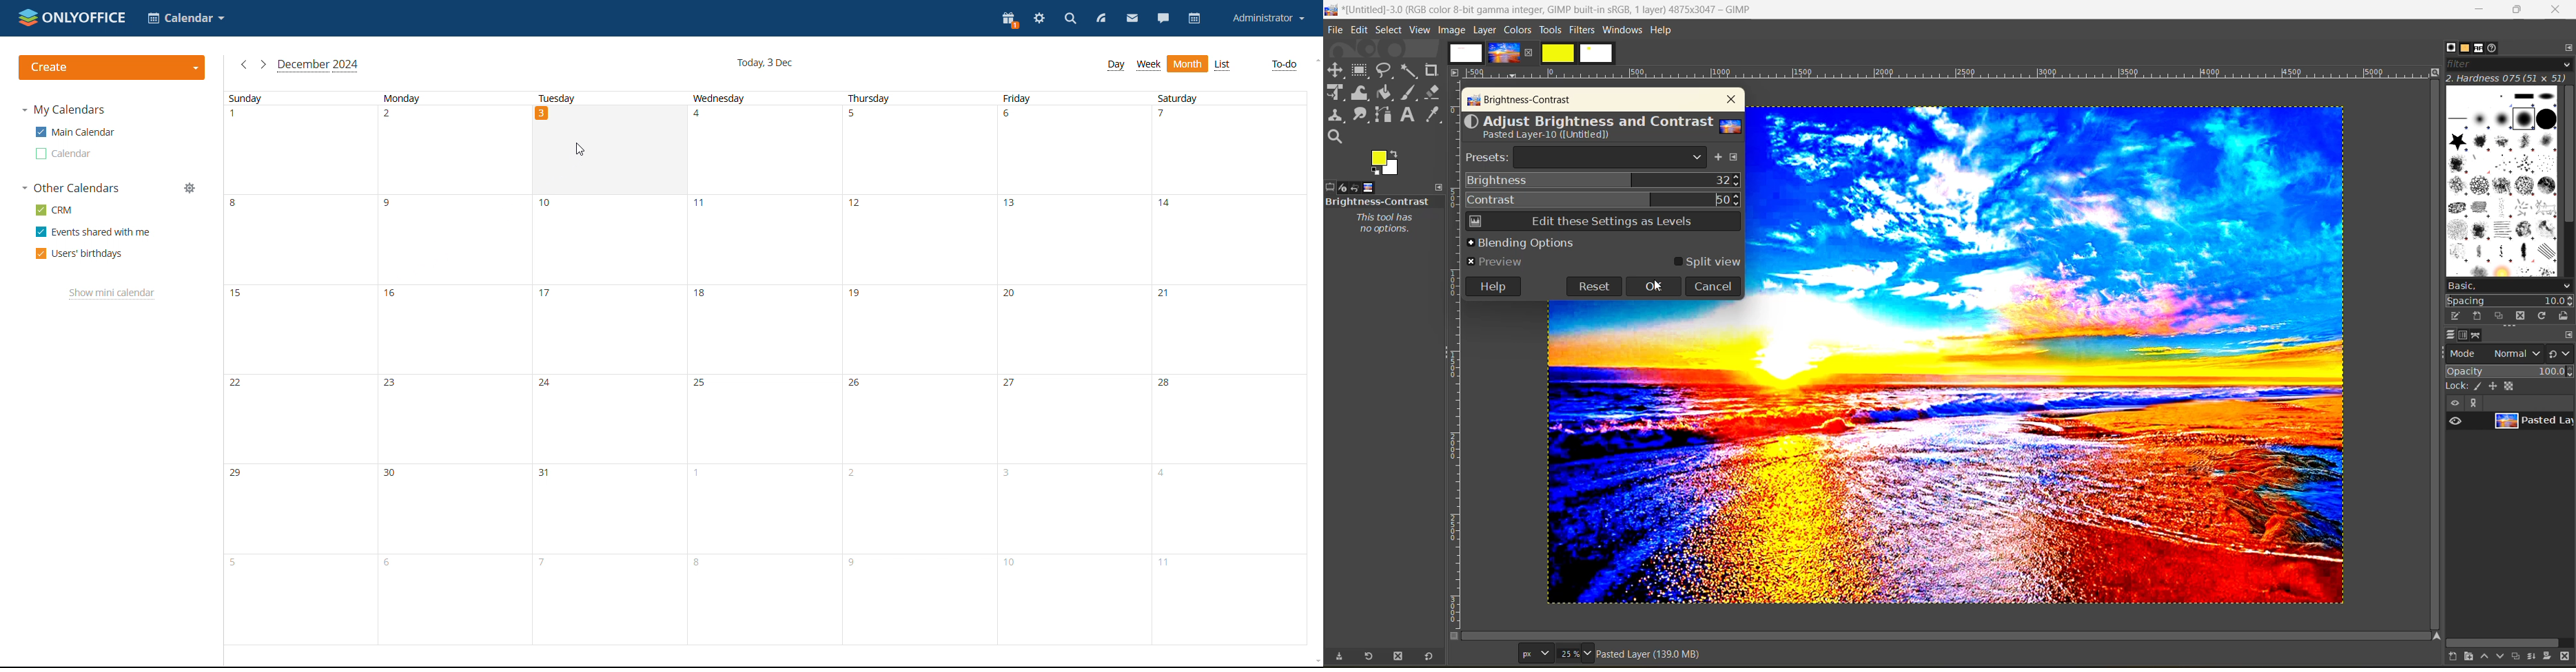 This screenshot has width=2576, height=672. Describe the element at coordinates (2569, 158) in the screenshot. I see `vertical scroll bar` at that location.